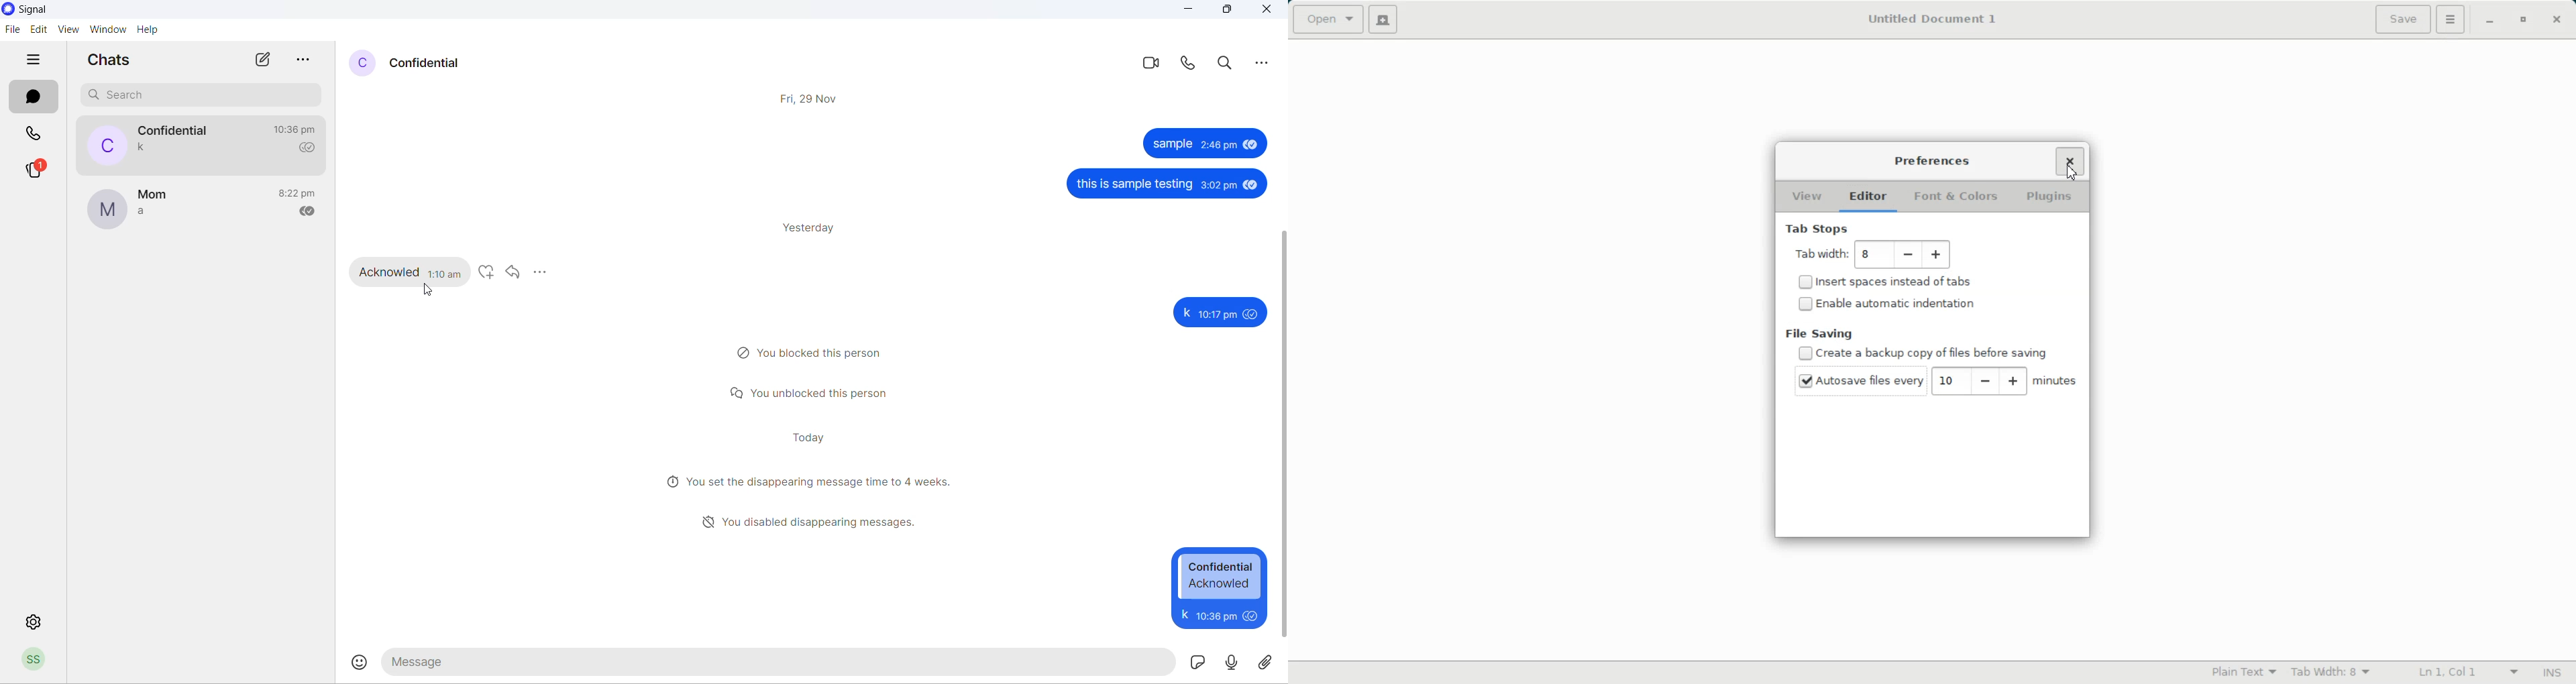  I want to click on Add, so click(1937, 255).